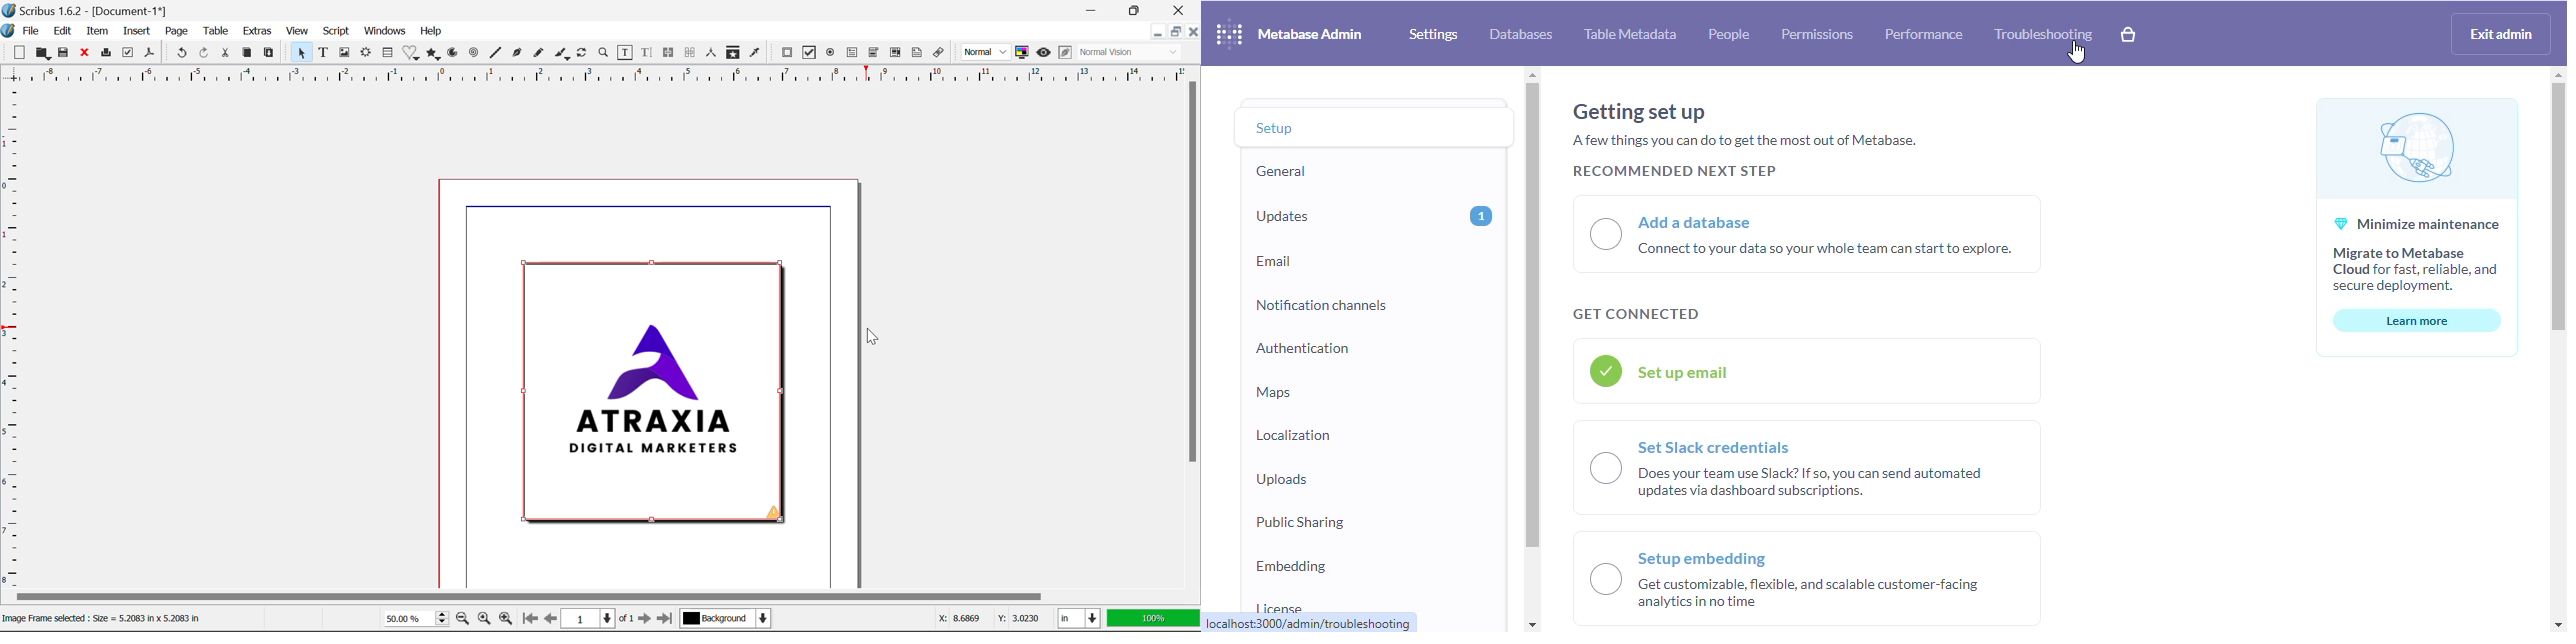 The width and height of the screenshot is (2576, 644). What do you see at coordinates (691, 52) in the screenshot?
I see `Unlink Text Frames` at bounding box center [691, 52].